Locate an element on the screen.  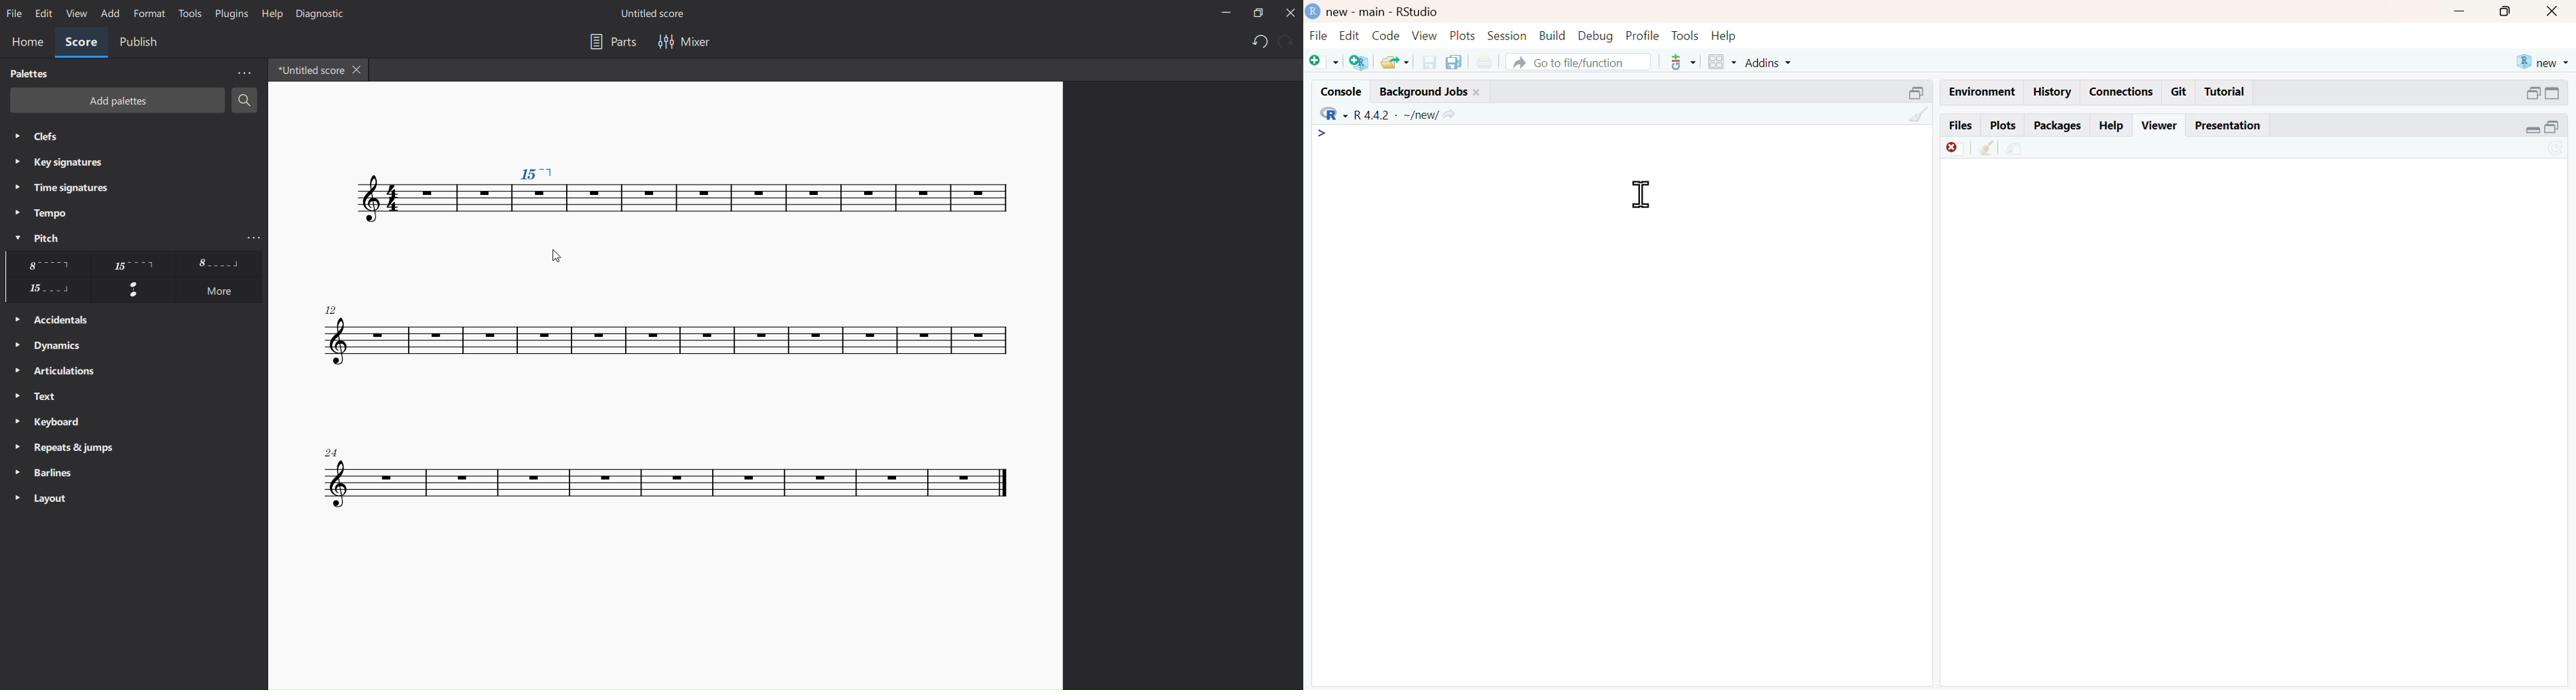
New file is located at coordinates (1321, 59).